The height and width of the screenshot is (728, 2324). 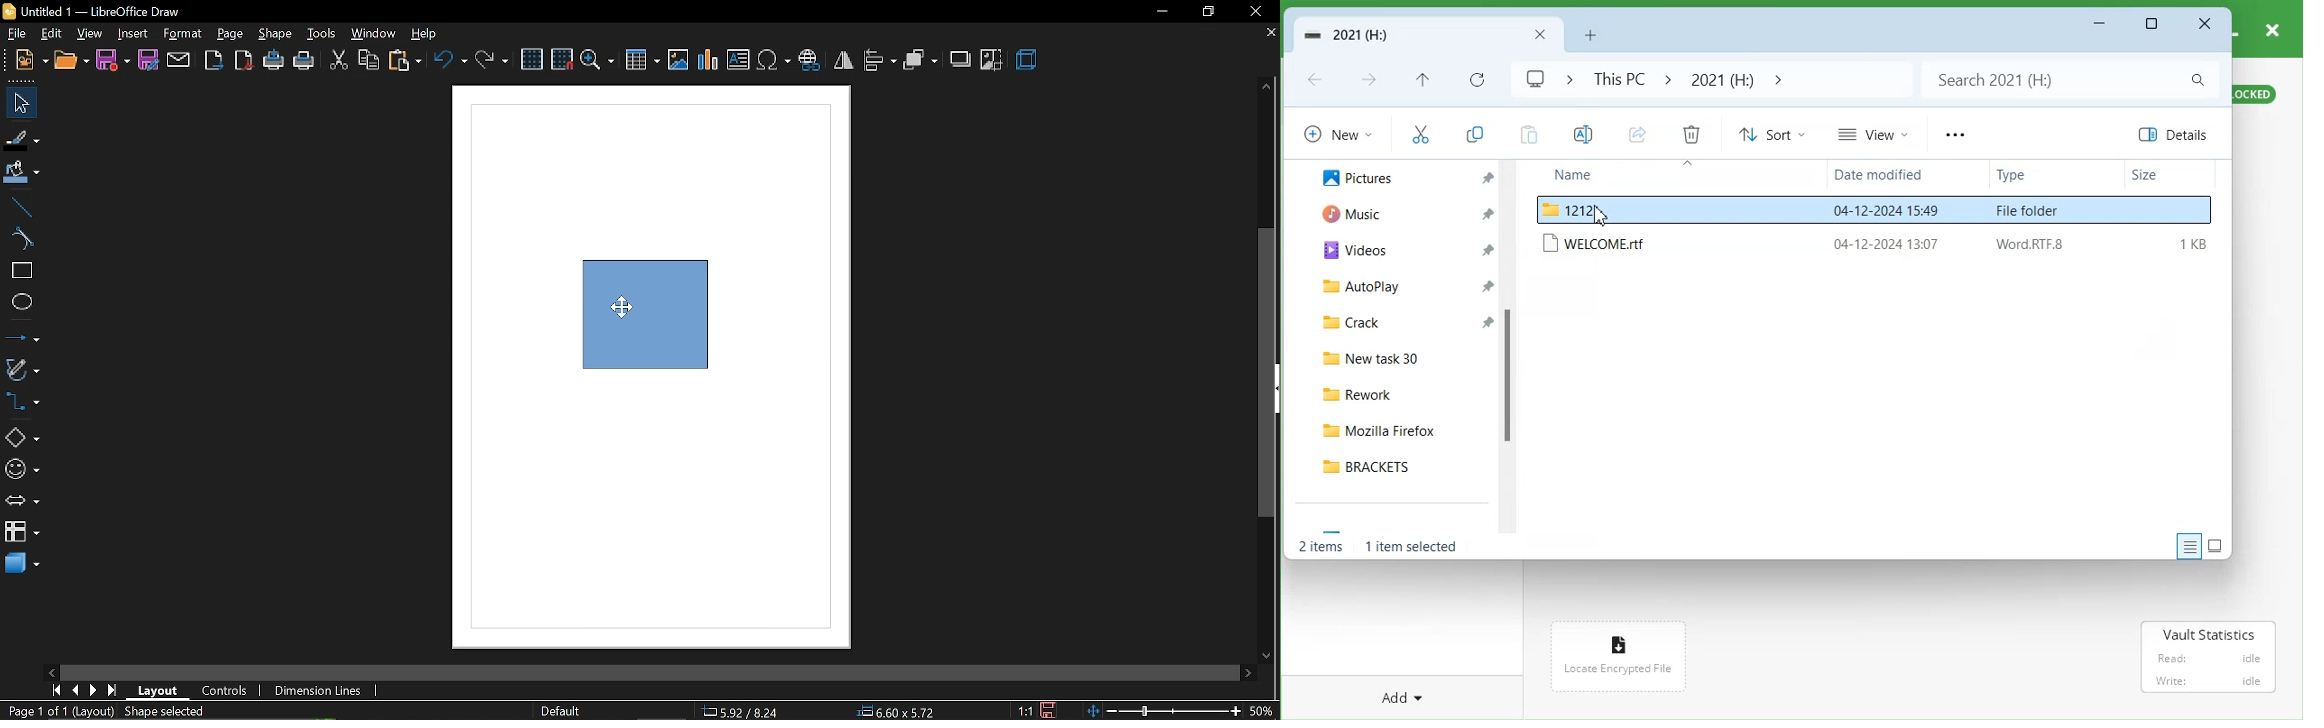 I want to click on Read: idle, so click(x=2208, y=659).